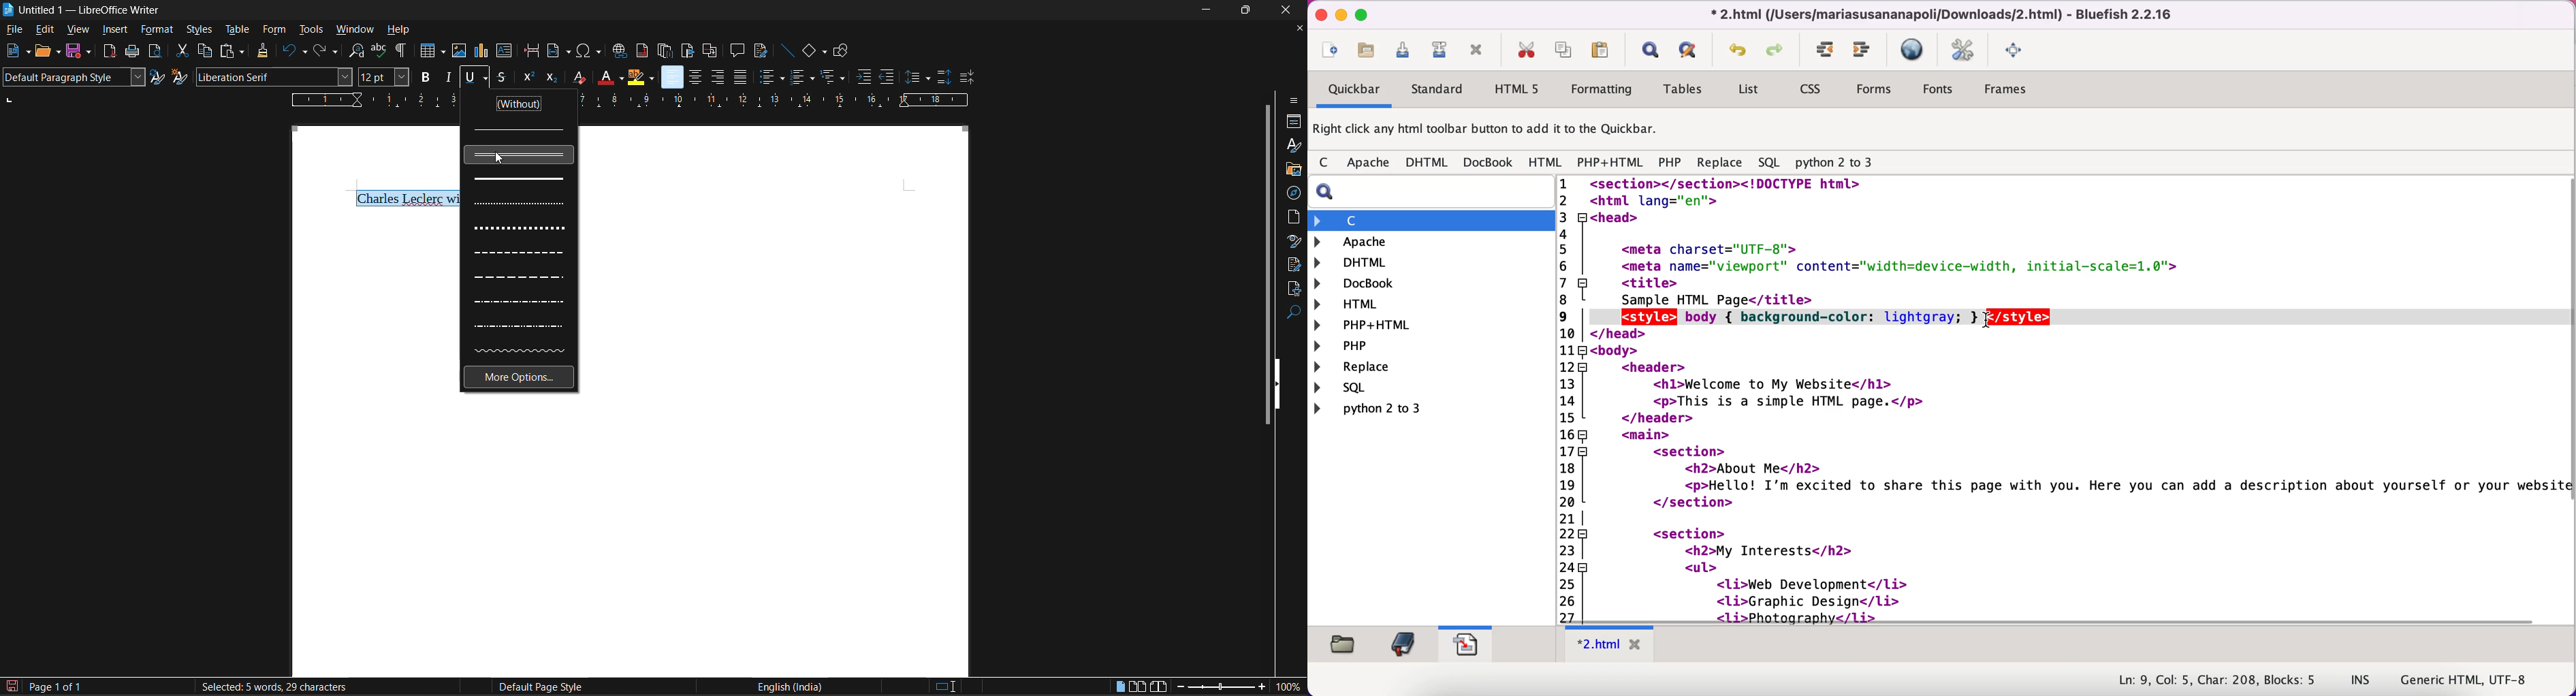 This screenshot has height=700, width=2576. What do you see at coordinates (1290, 686) in the screenshot?
I see `zoom factor` at bounding box center [1290, 686].